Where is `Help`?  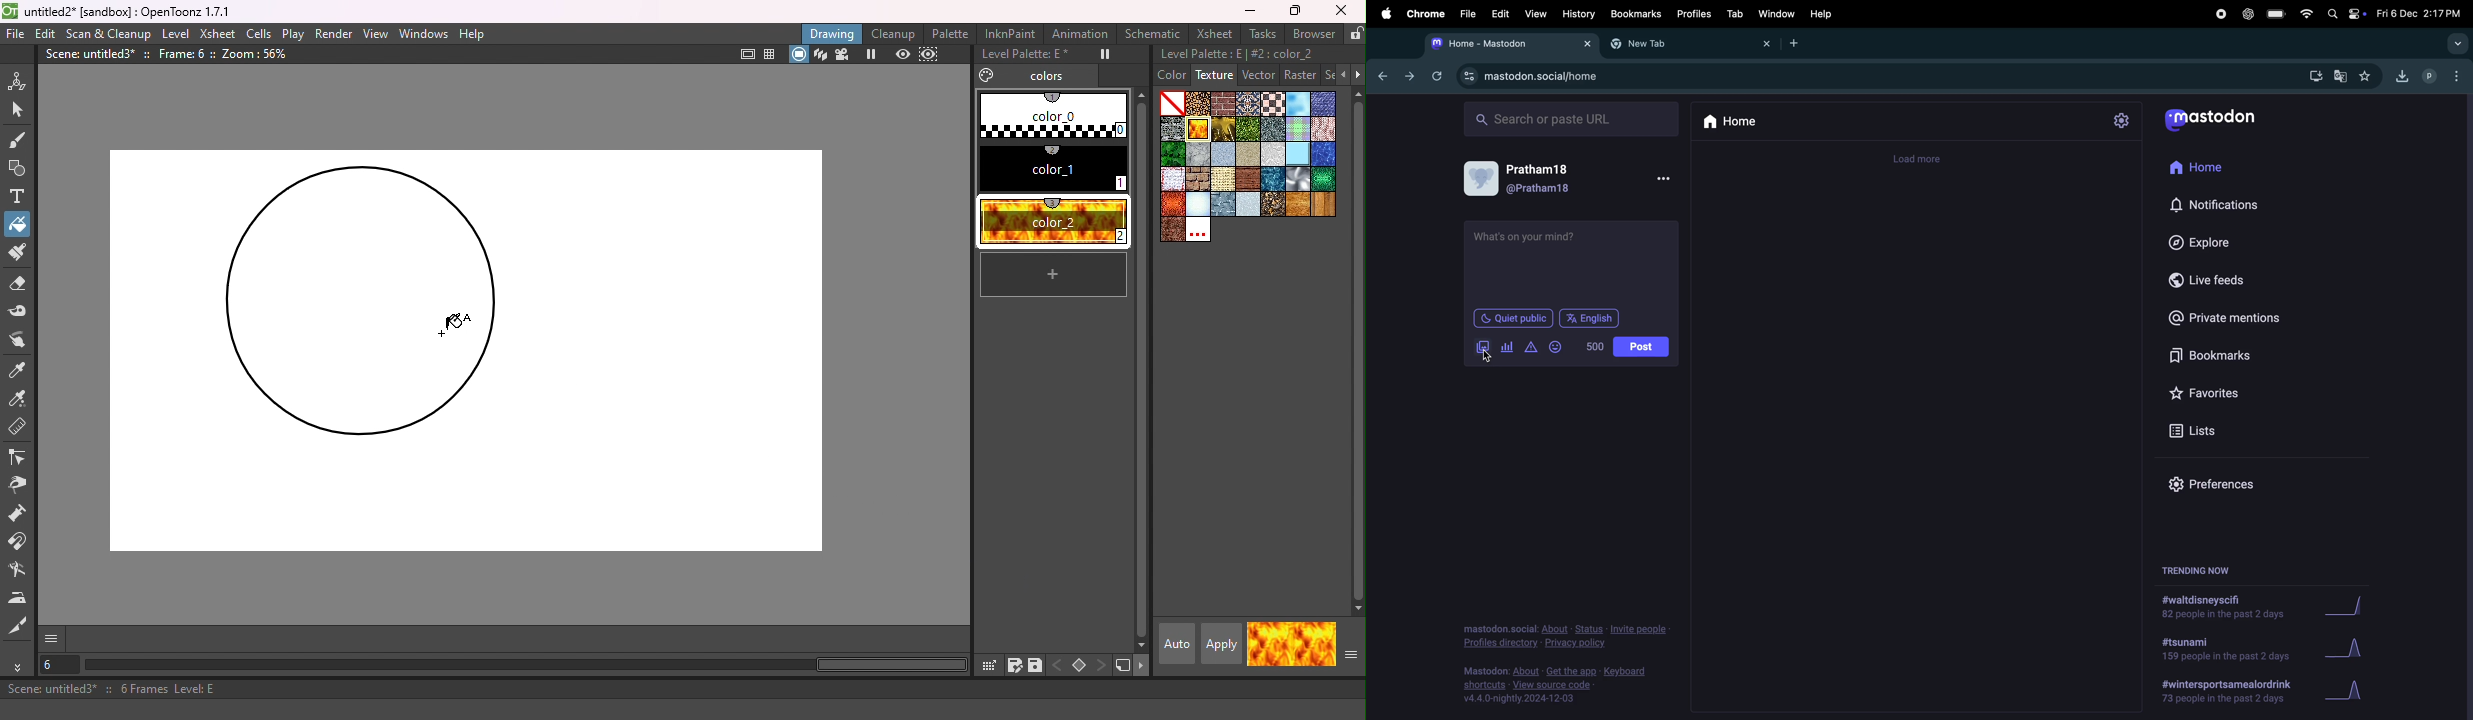
Help is located at coordinates (472, 34).